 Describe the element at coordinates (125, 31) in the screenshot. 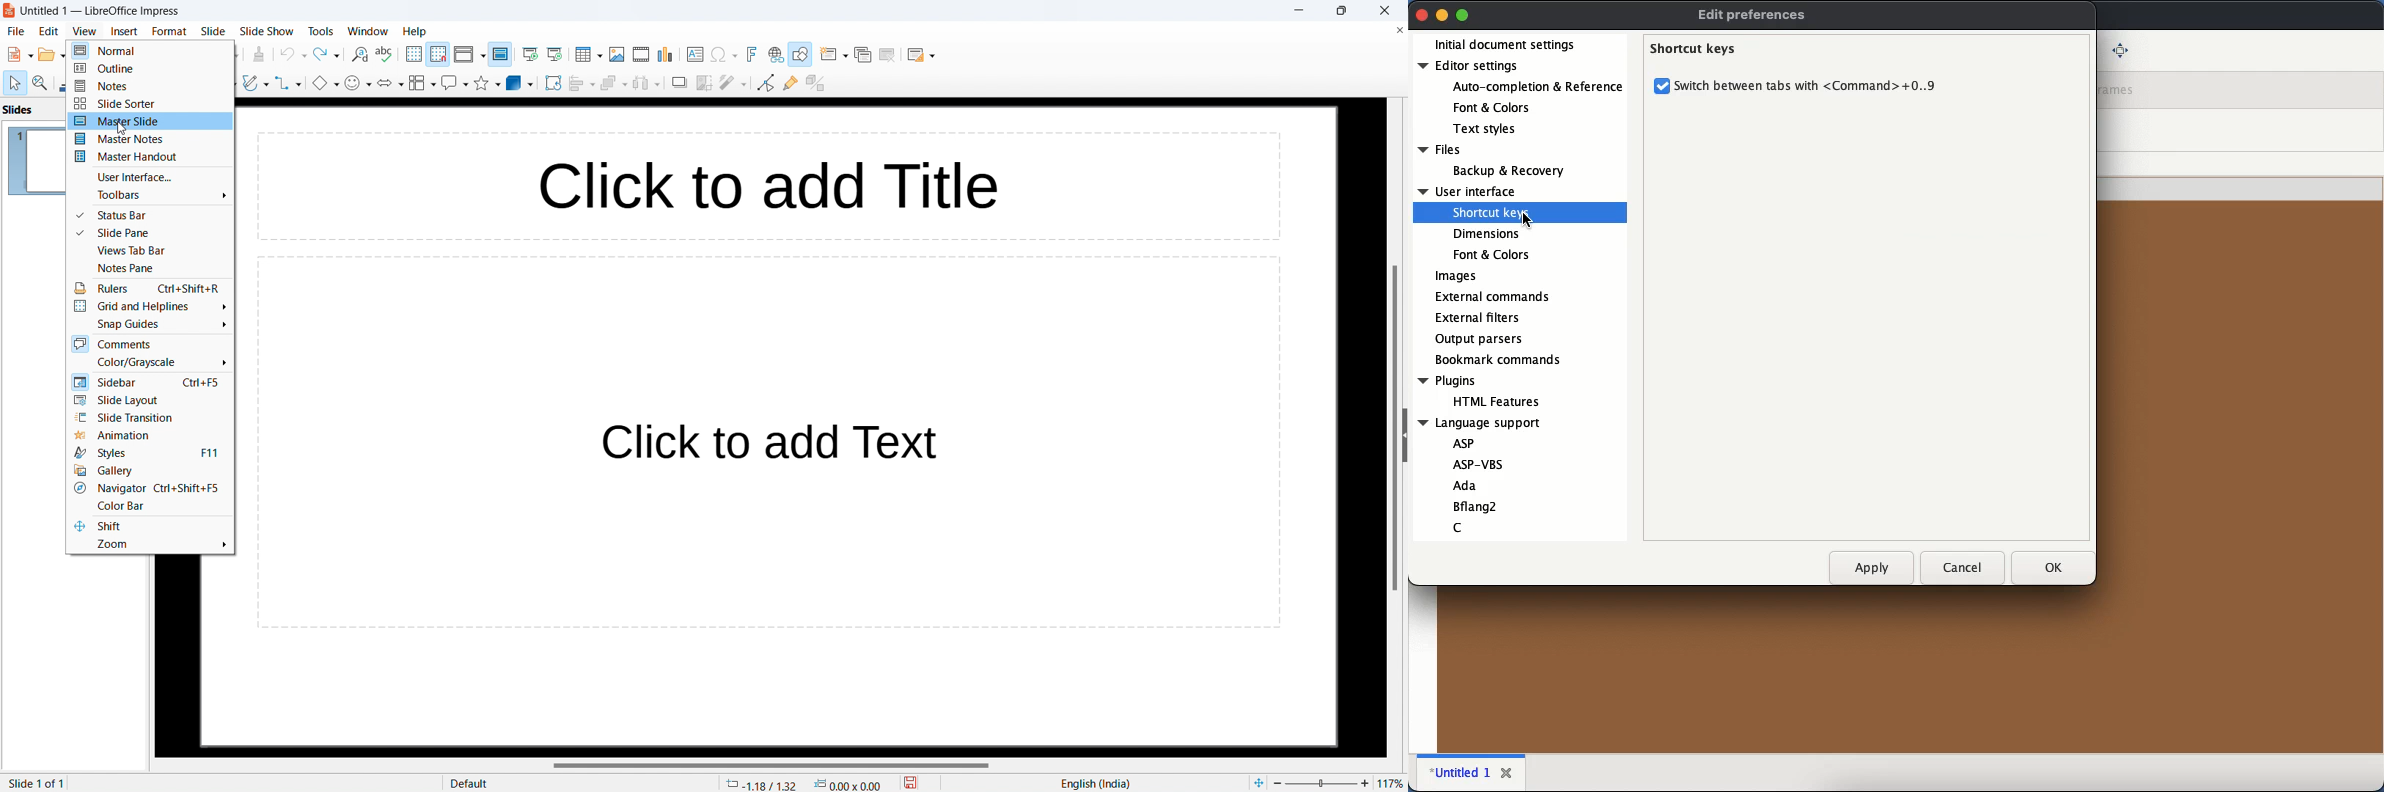

I see `insert` at that location.